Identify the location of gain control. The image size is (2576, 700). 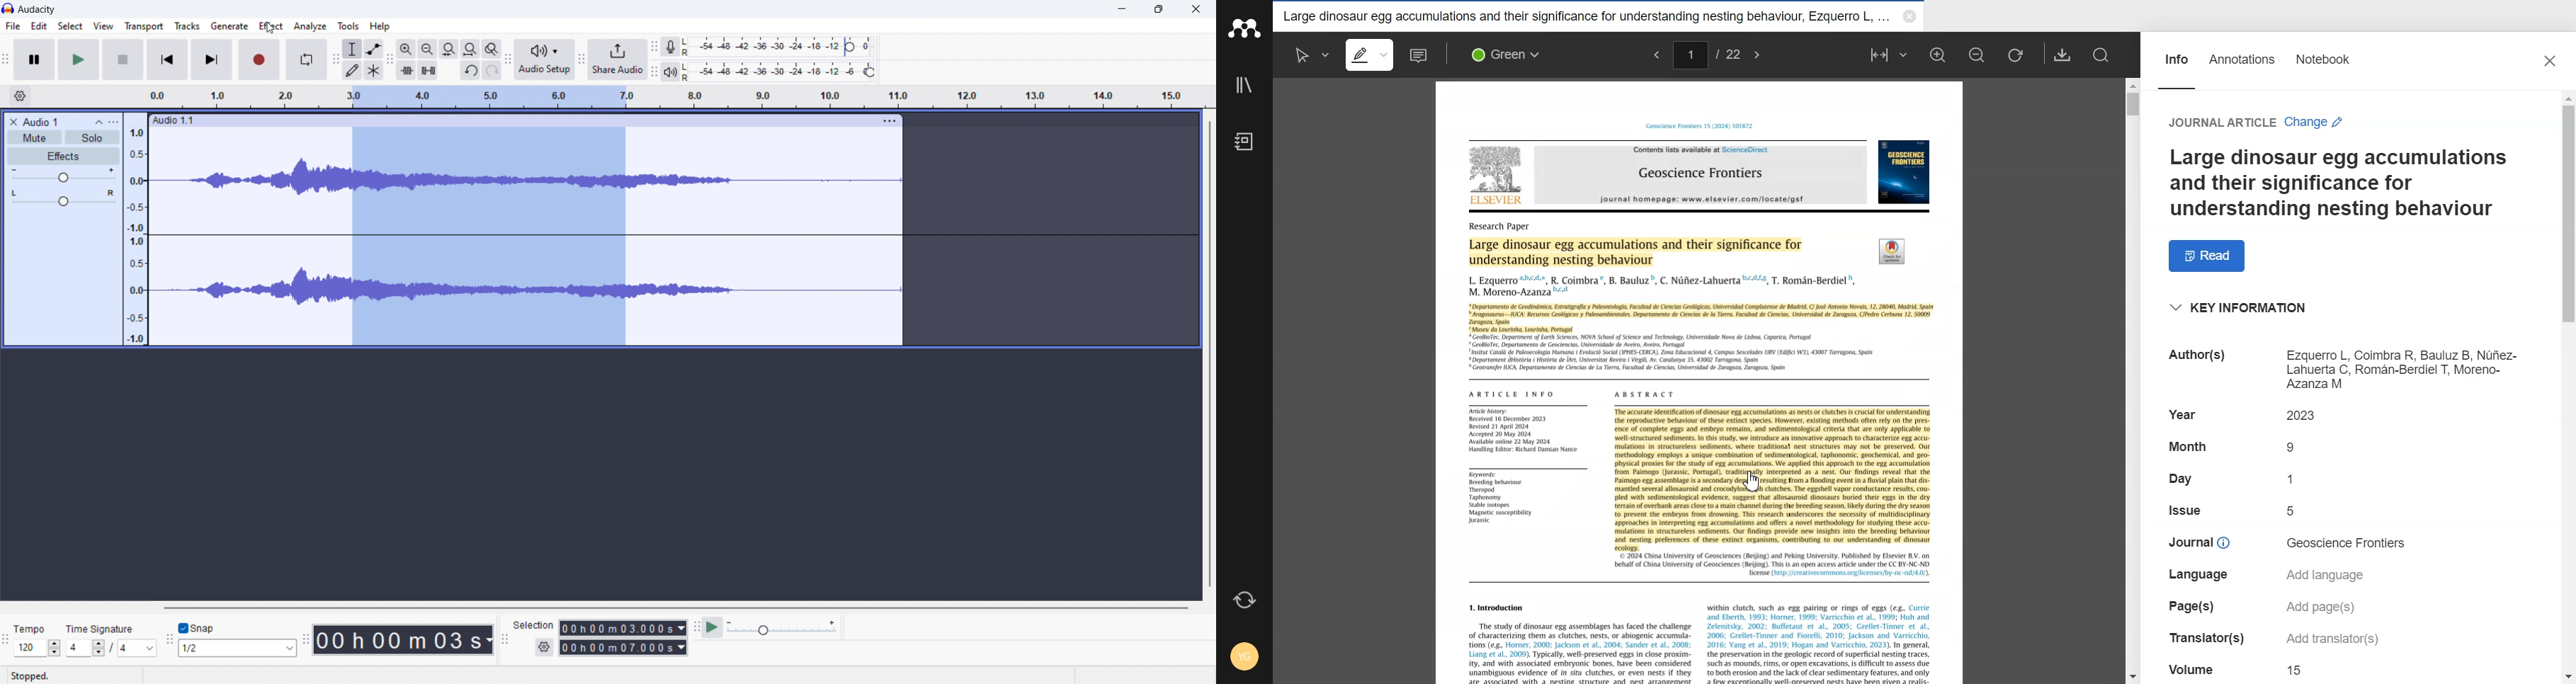
(63, 176).